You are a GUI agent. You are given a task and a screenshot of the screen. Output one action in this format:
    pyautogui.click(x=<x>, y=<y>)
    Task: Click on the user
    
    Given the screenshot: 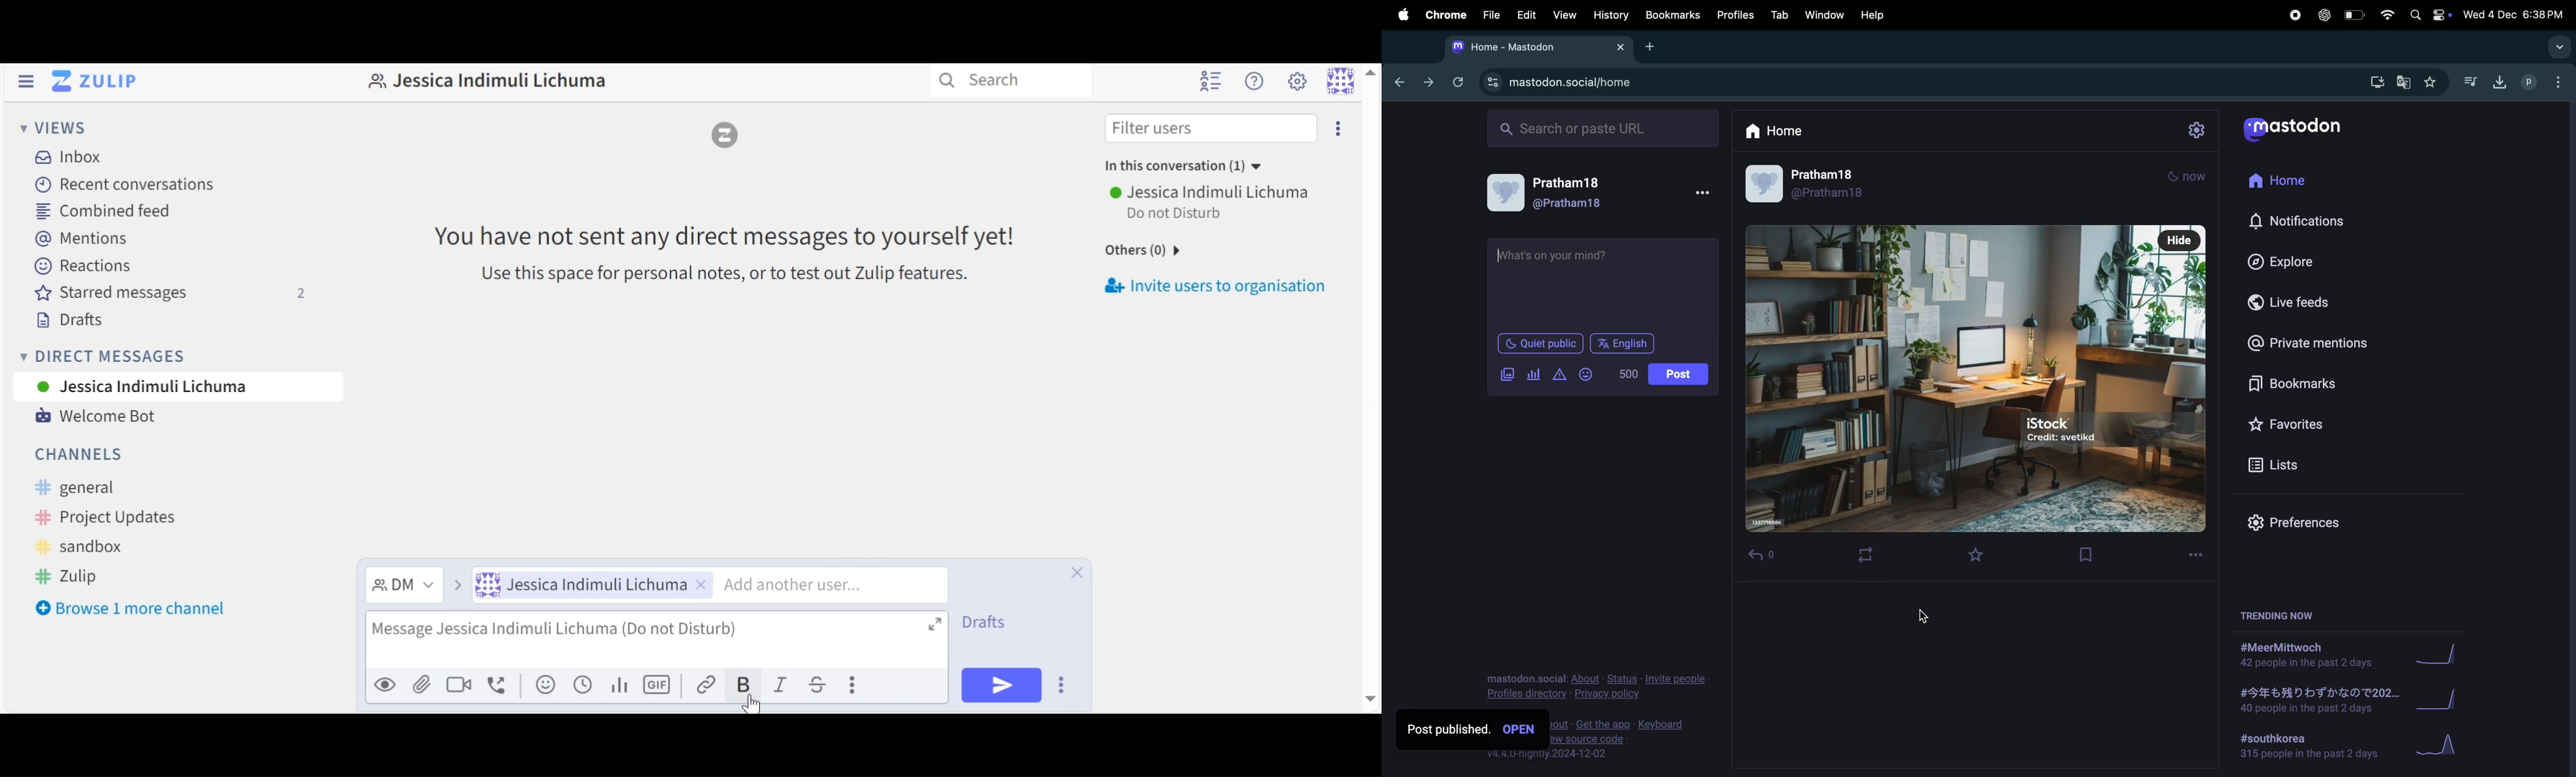 What is the action you would take?
    pyautogui.click(x=1212, y=191)
    